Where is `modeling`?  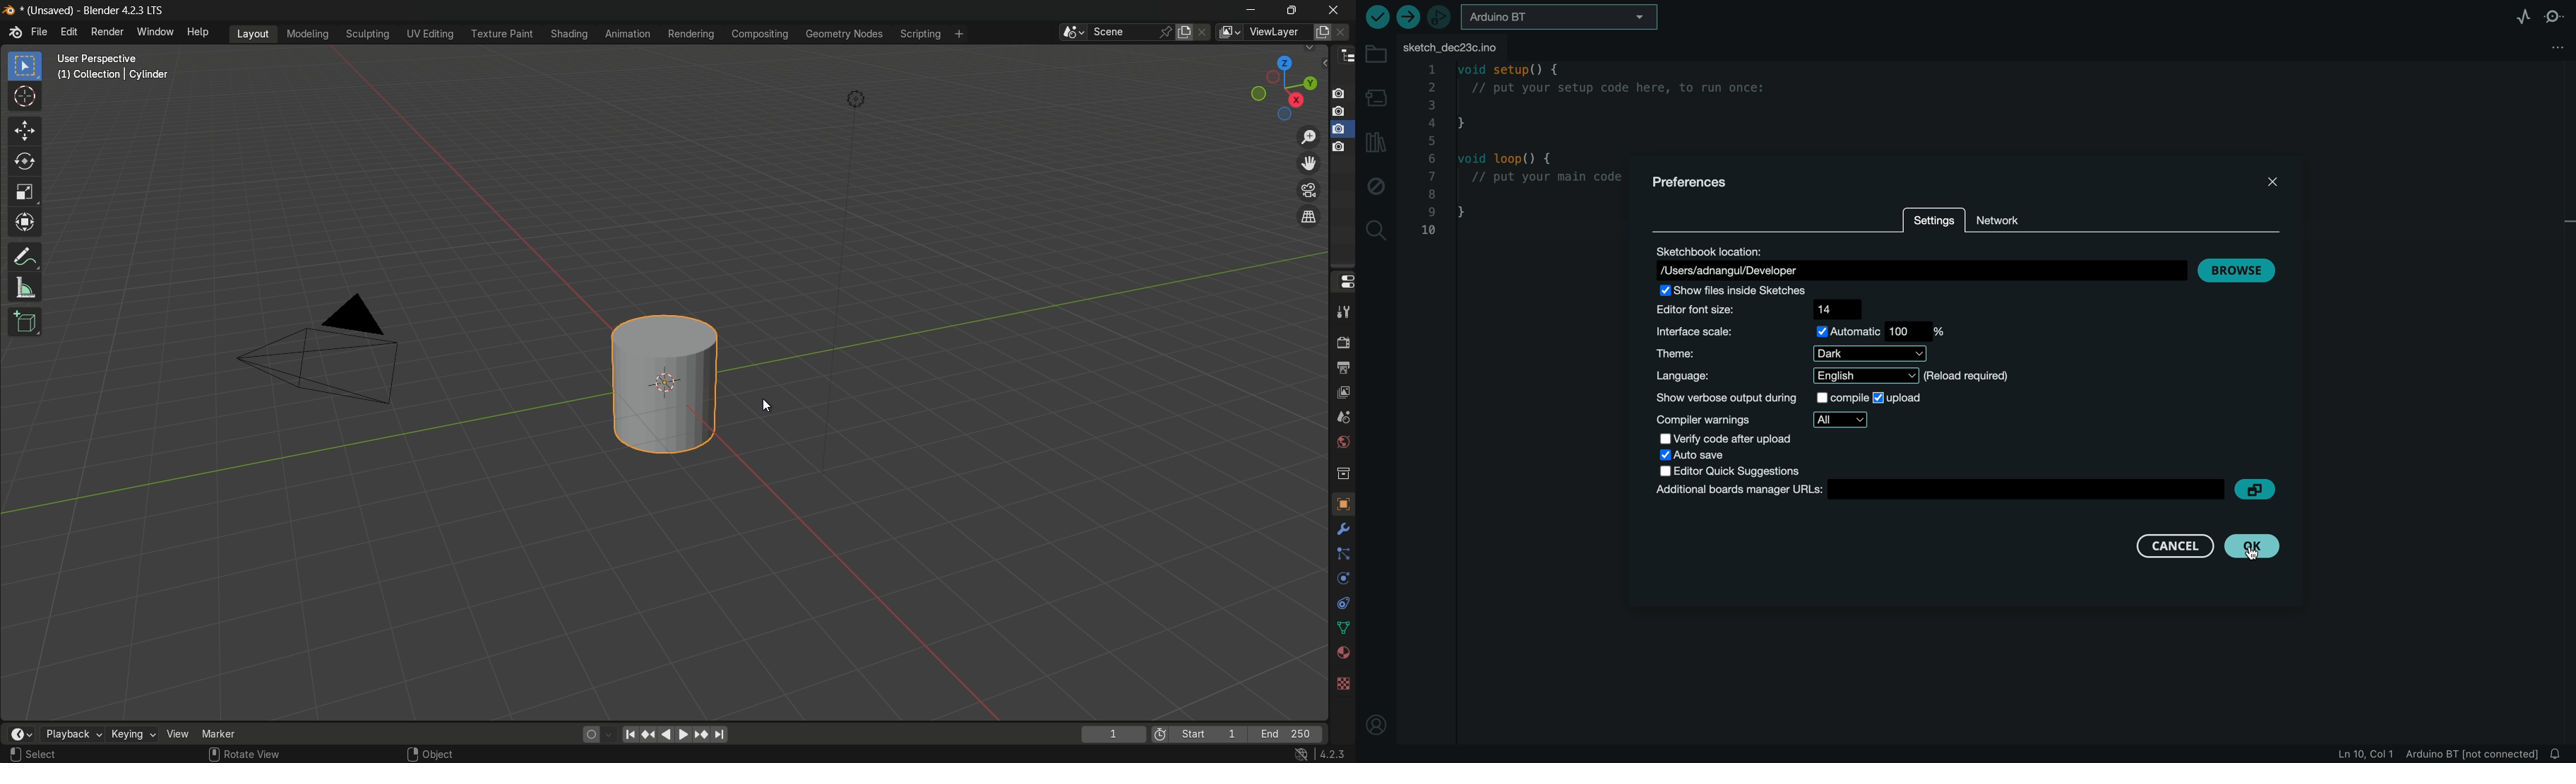 modeling is located at coordinates (306, 33).